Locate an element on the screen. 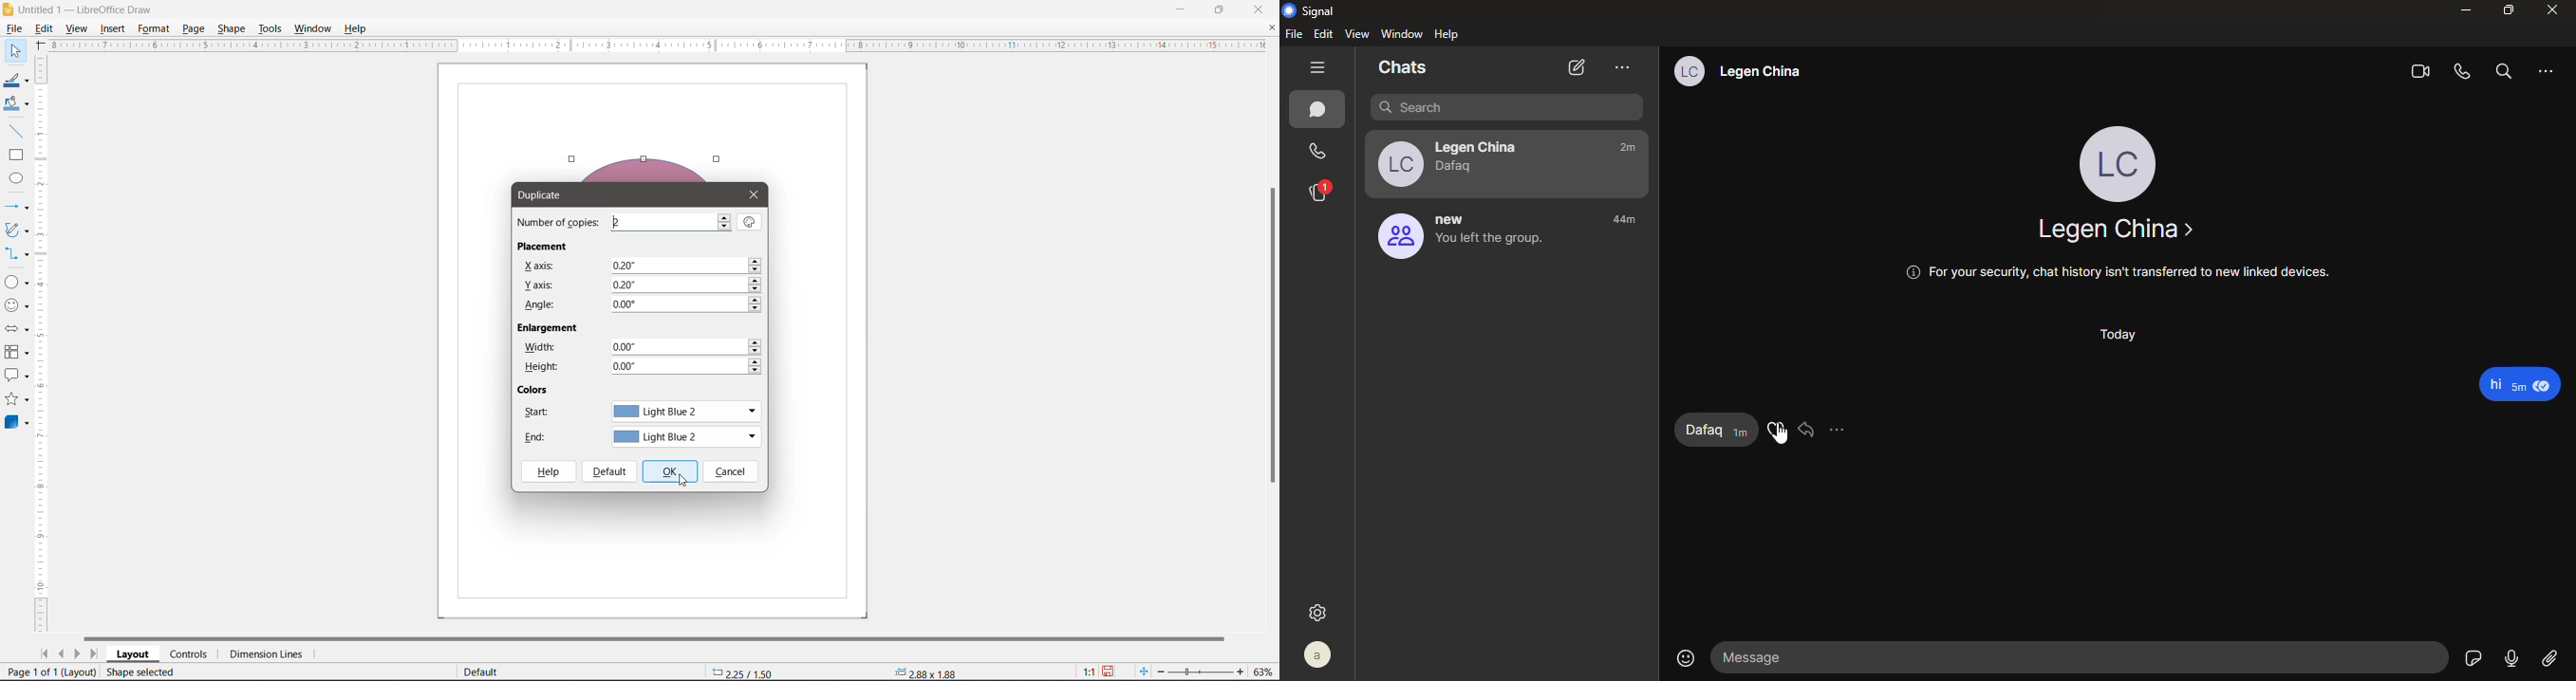 Image resolution: width=2576 pixels, height=700 pixels. profile is located at coordinates (1319, 654).